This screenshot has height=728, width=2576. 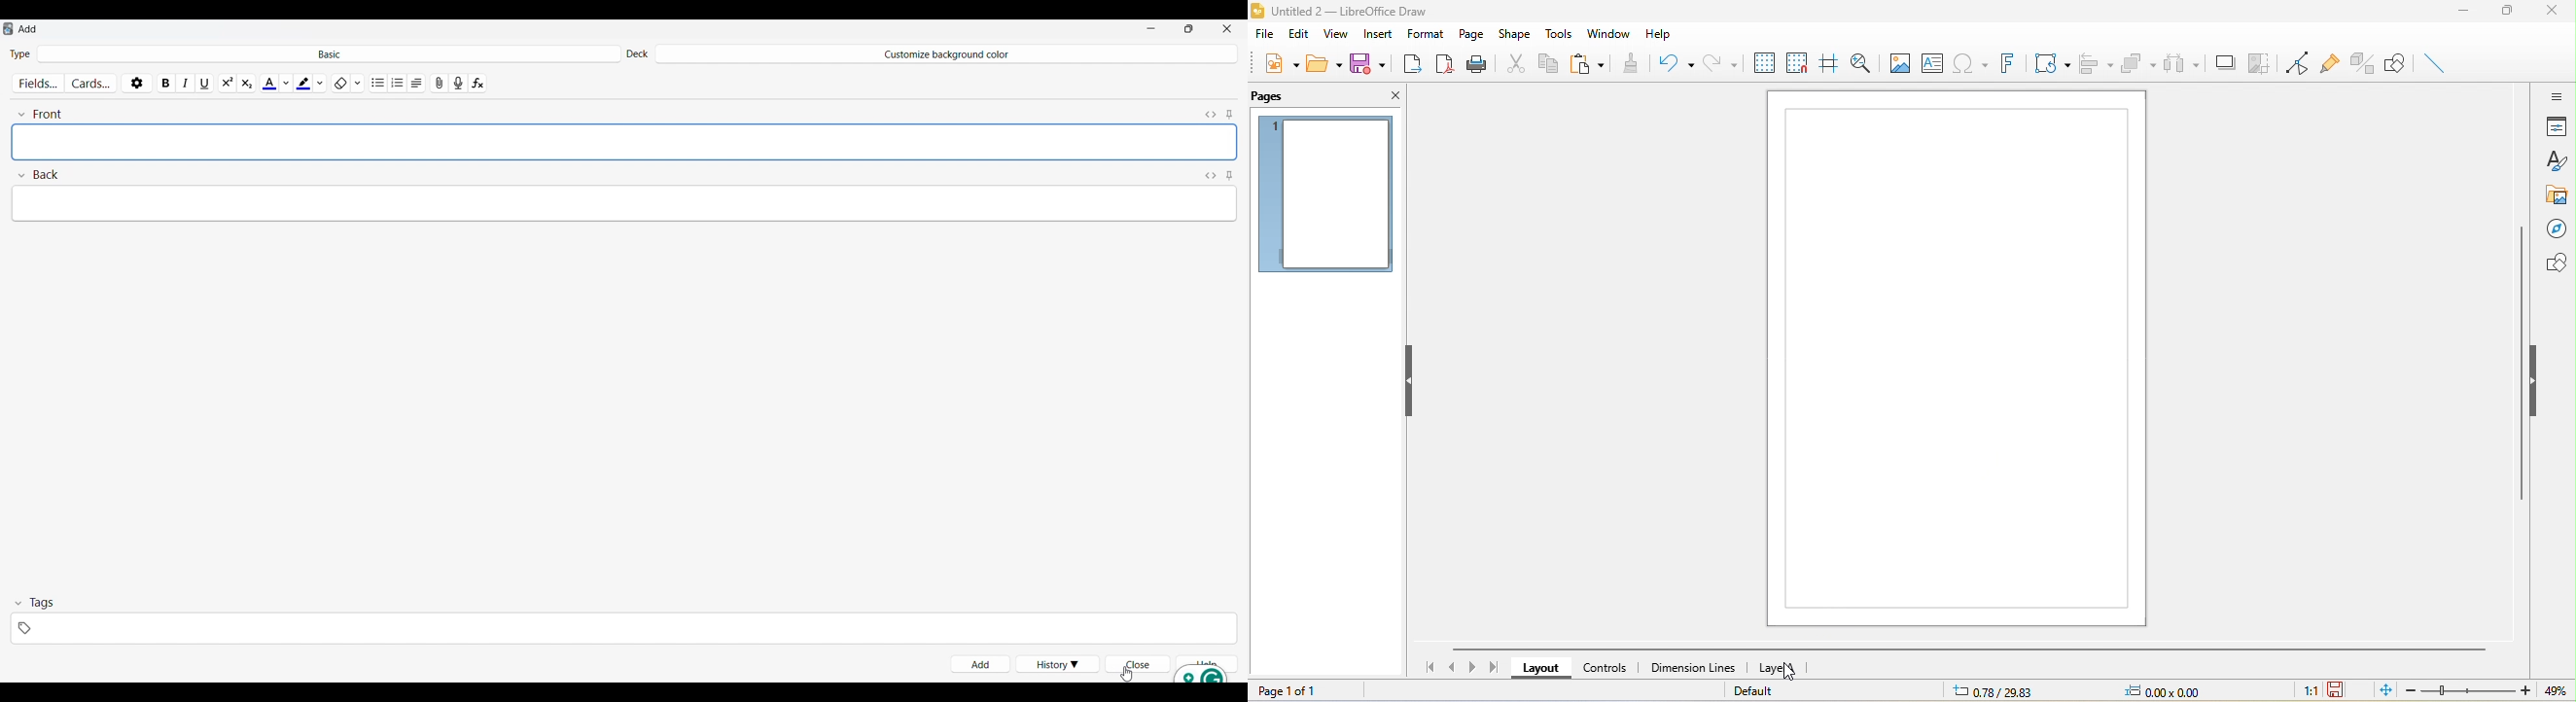 I want to click on Collapse font field, so click(x=40, y=112).